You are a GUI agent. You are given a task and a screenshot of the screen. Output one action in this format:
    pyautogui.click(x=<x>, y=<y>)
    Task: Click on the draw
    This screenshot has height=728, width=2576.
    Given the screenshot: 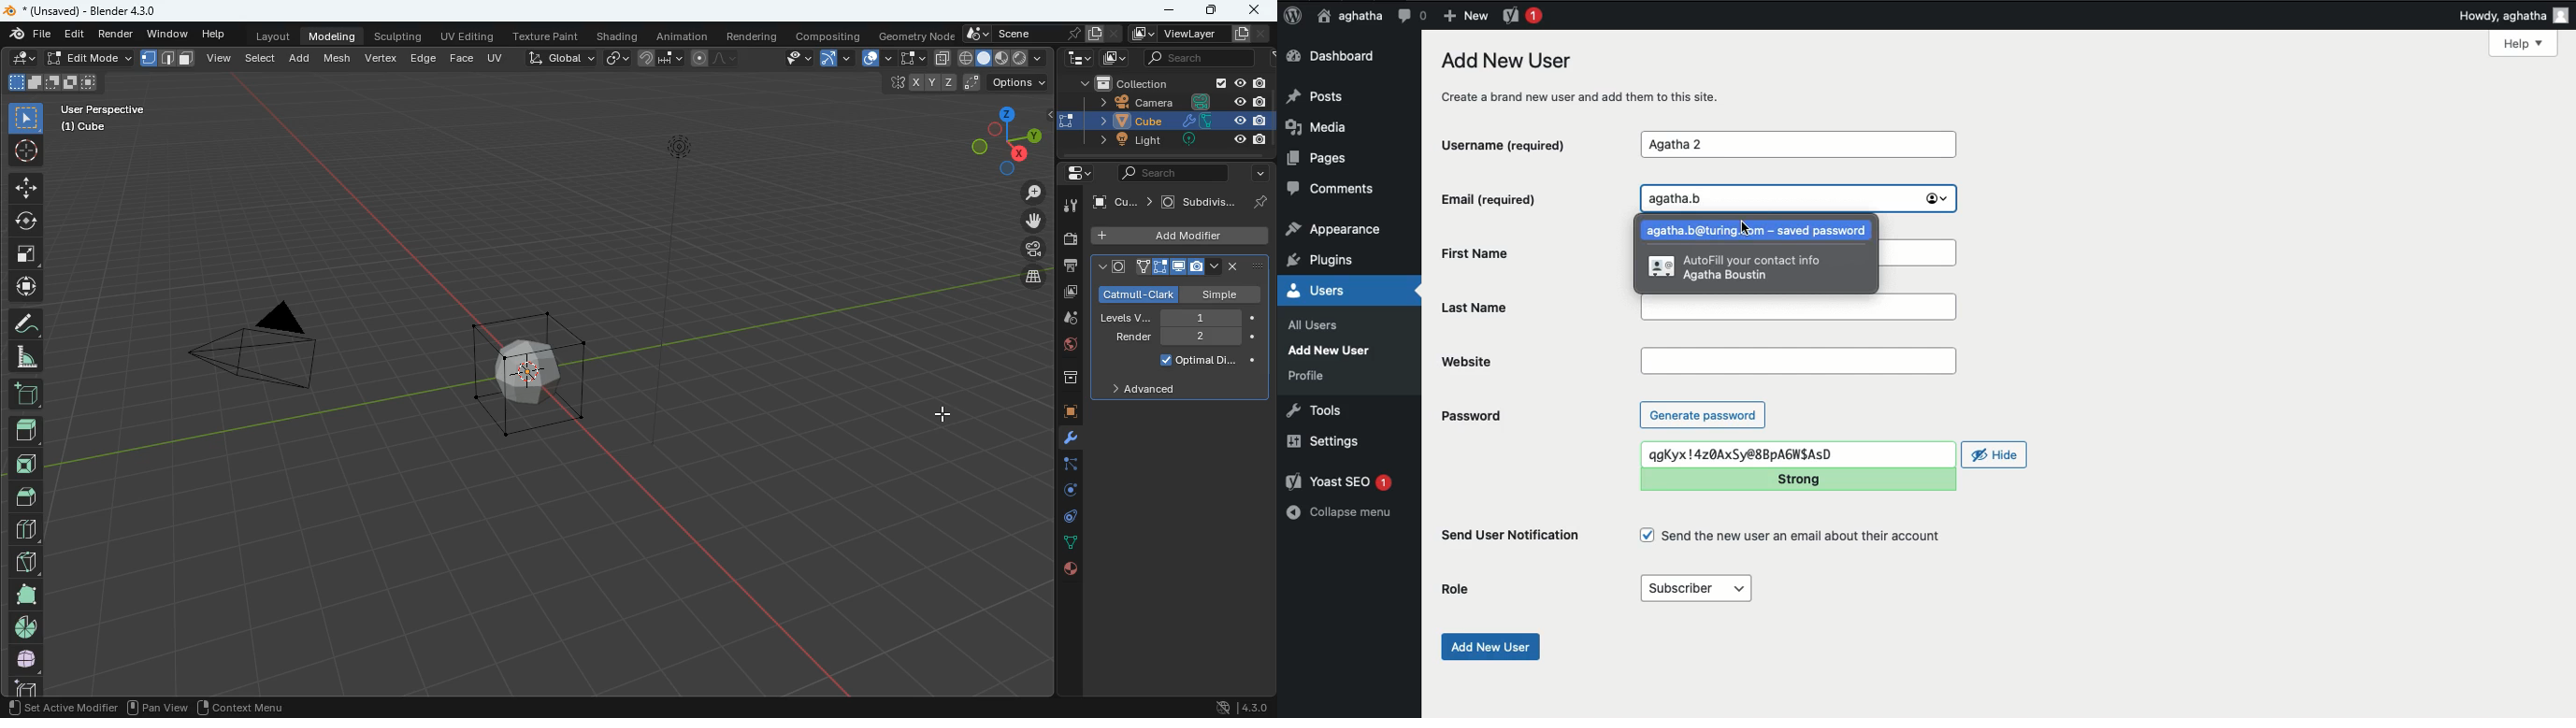 What is the action you would take?
    pyautogui.click(x=27, y=325)
    